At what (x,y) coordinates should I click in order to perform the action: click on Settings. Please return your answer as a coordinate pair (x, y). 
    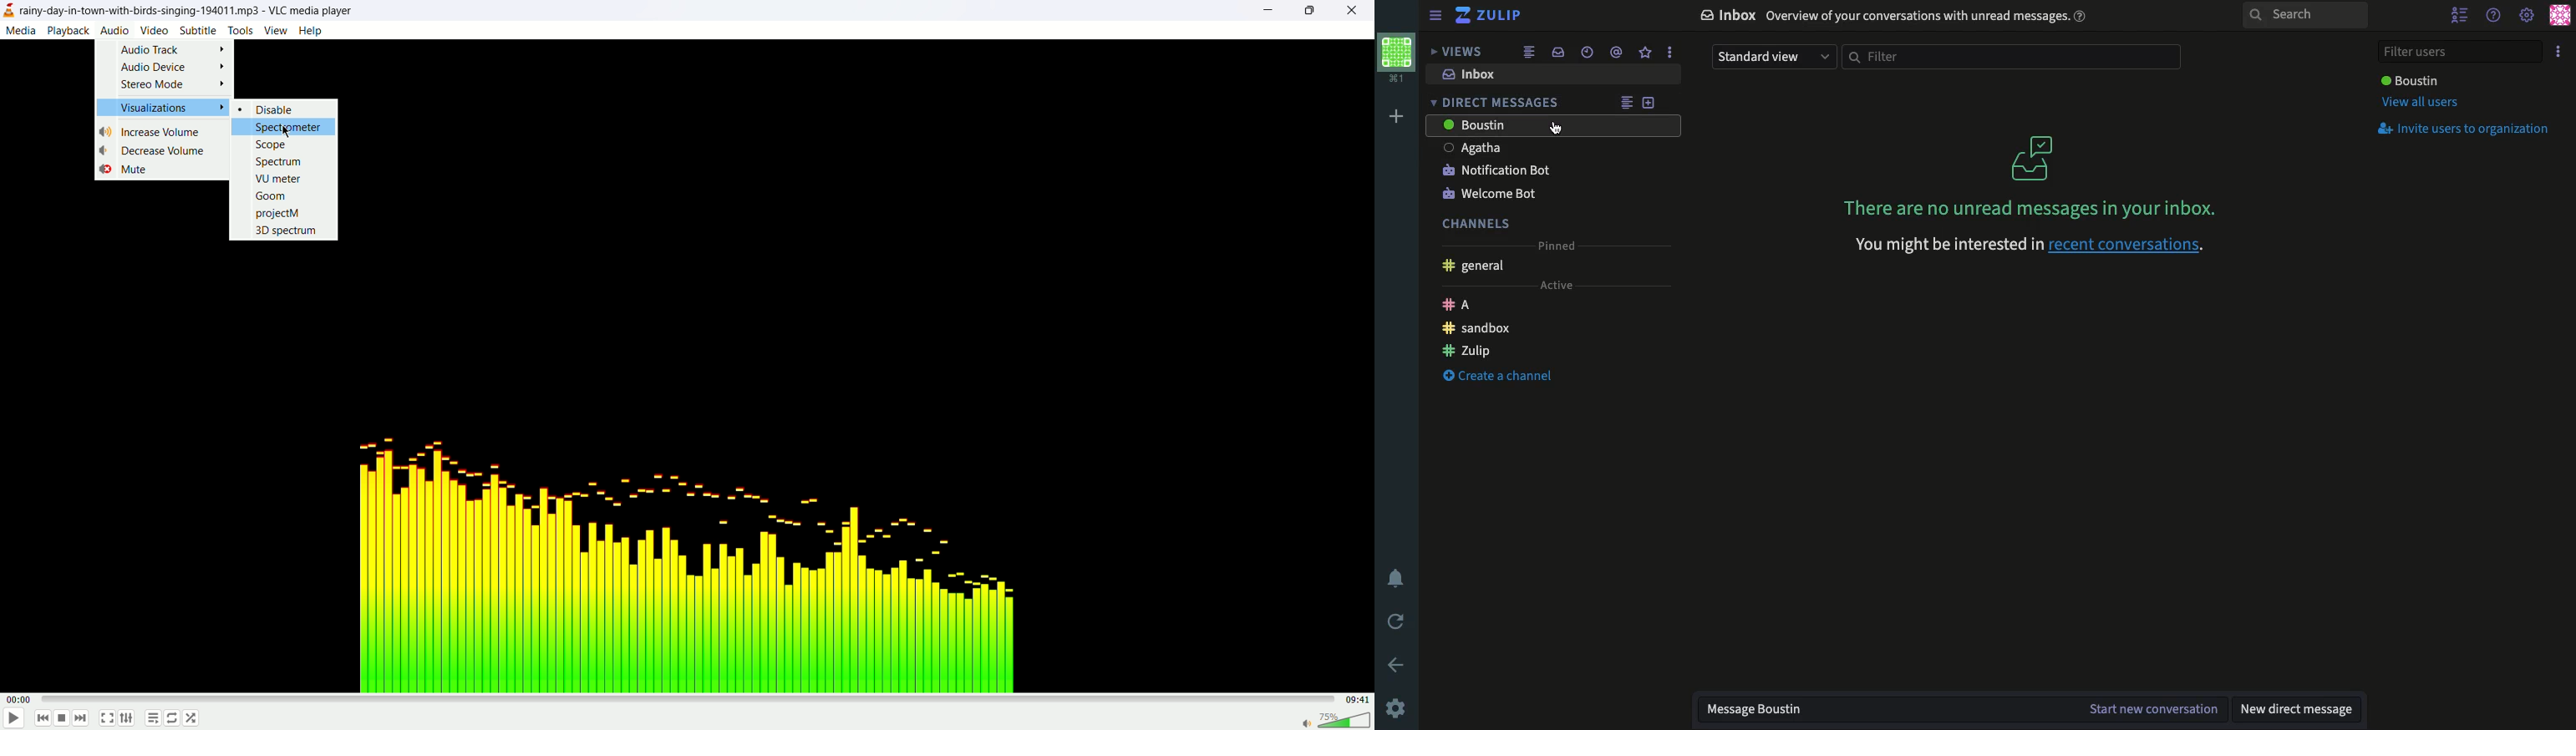
    Looking at the image, I should click on (1398, 707).